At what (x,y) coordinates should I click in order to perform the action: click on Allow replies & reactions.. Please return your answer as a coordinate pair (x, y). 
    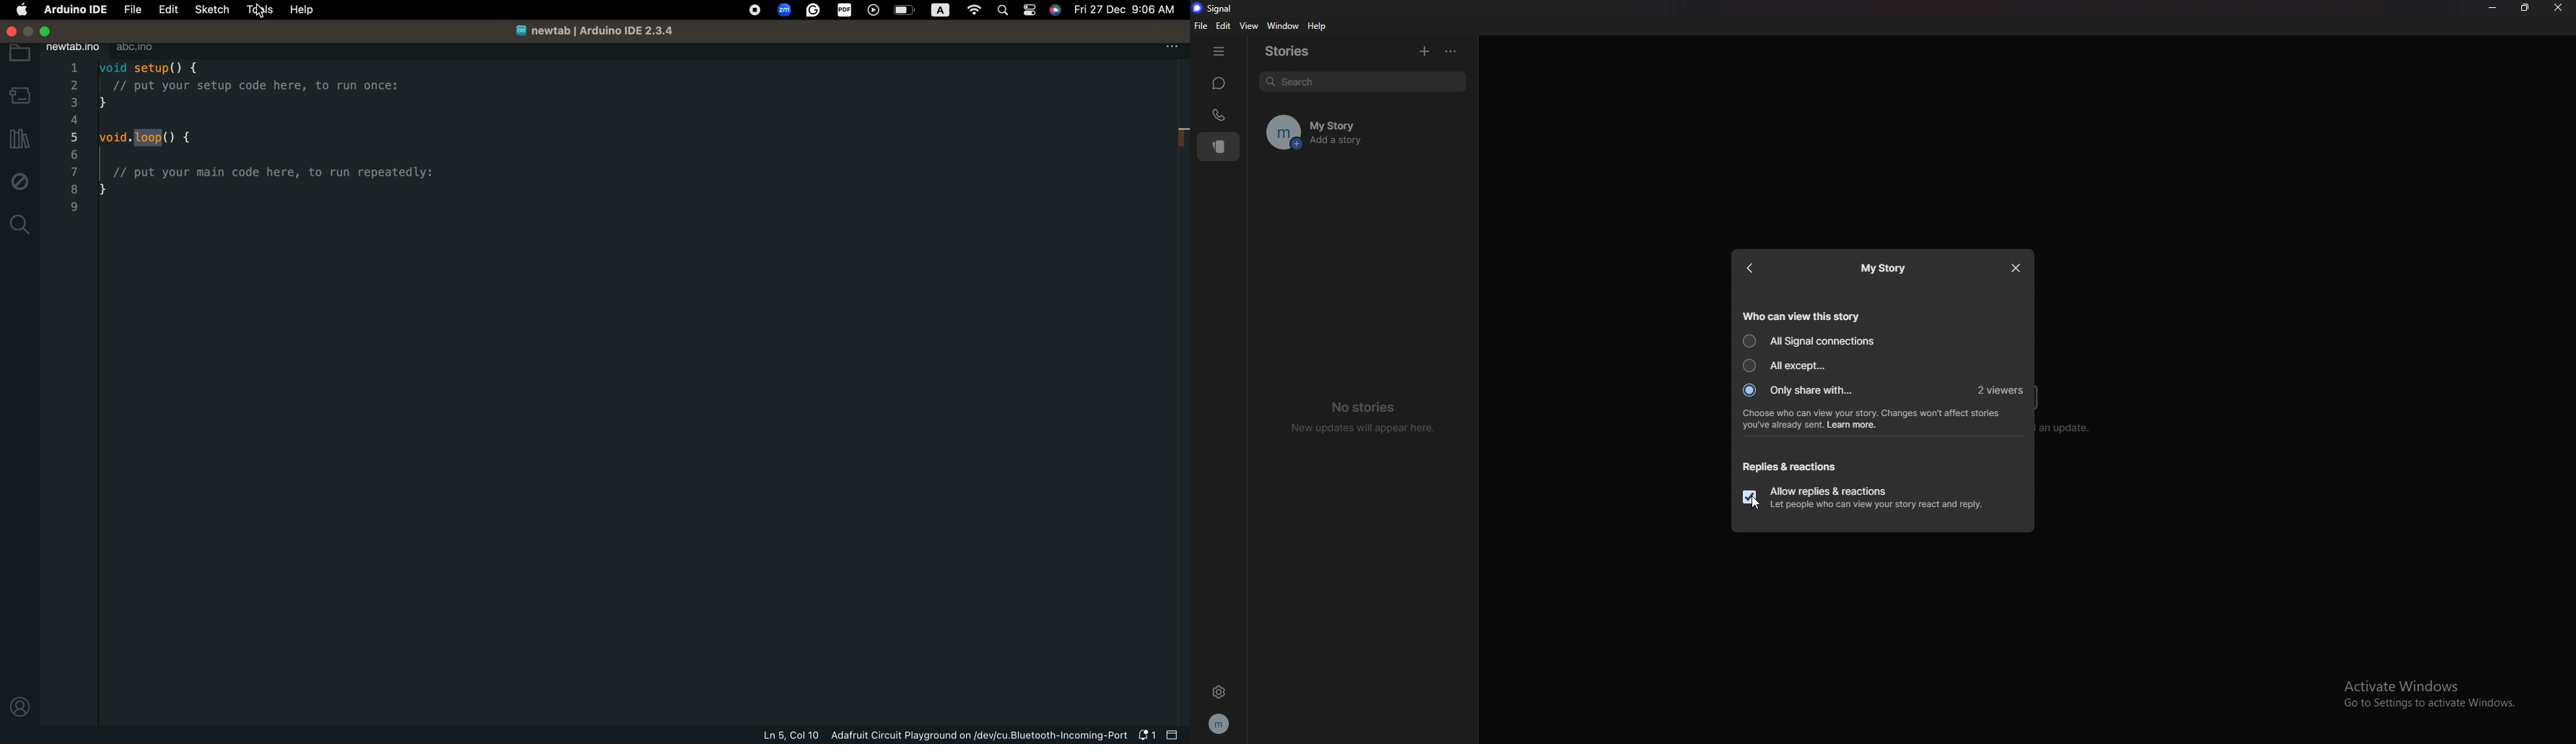
    Looking at the image, I should click on (1829, 488).